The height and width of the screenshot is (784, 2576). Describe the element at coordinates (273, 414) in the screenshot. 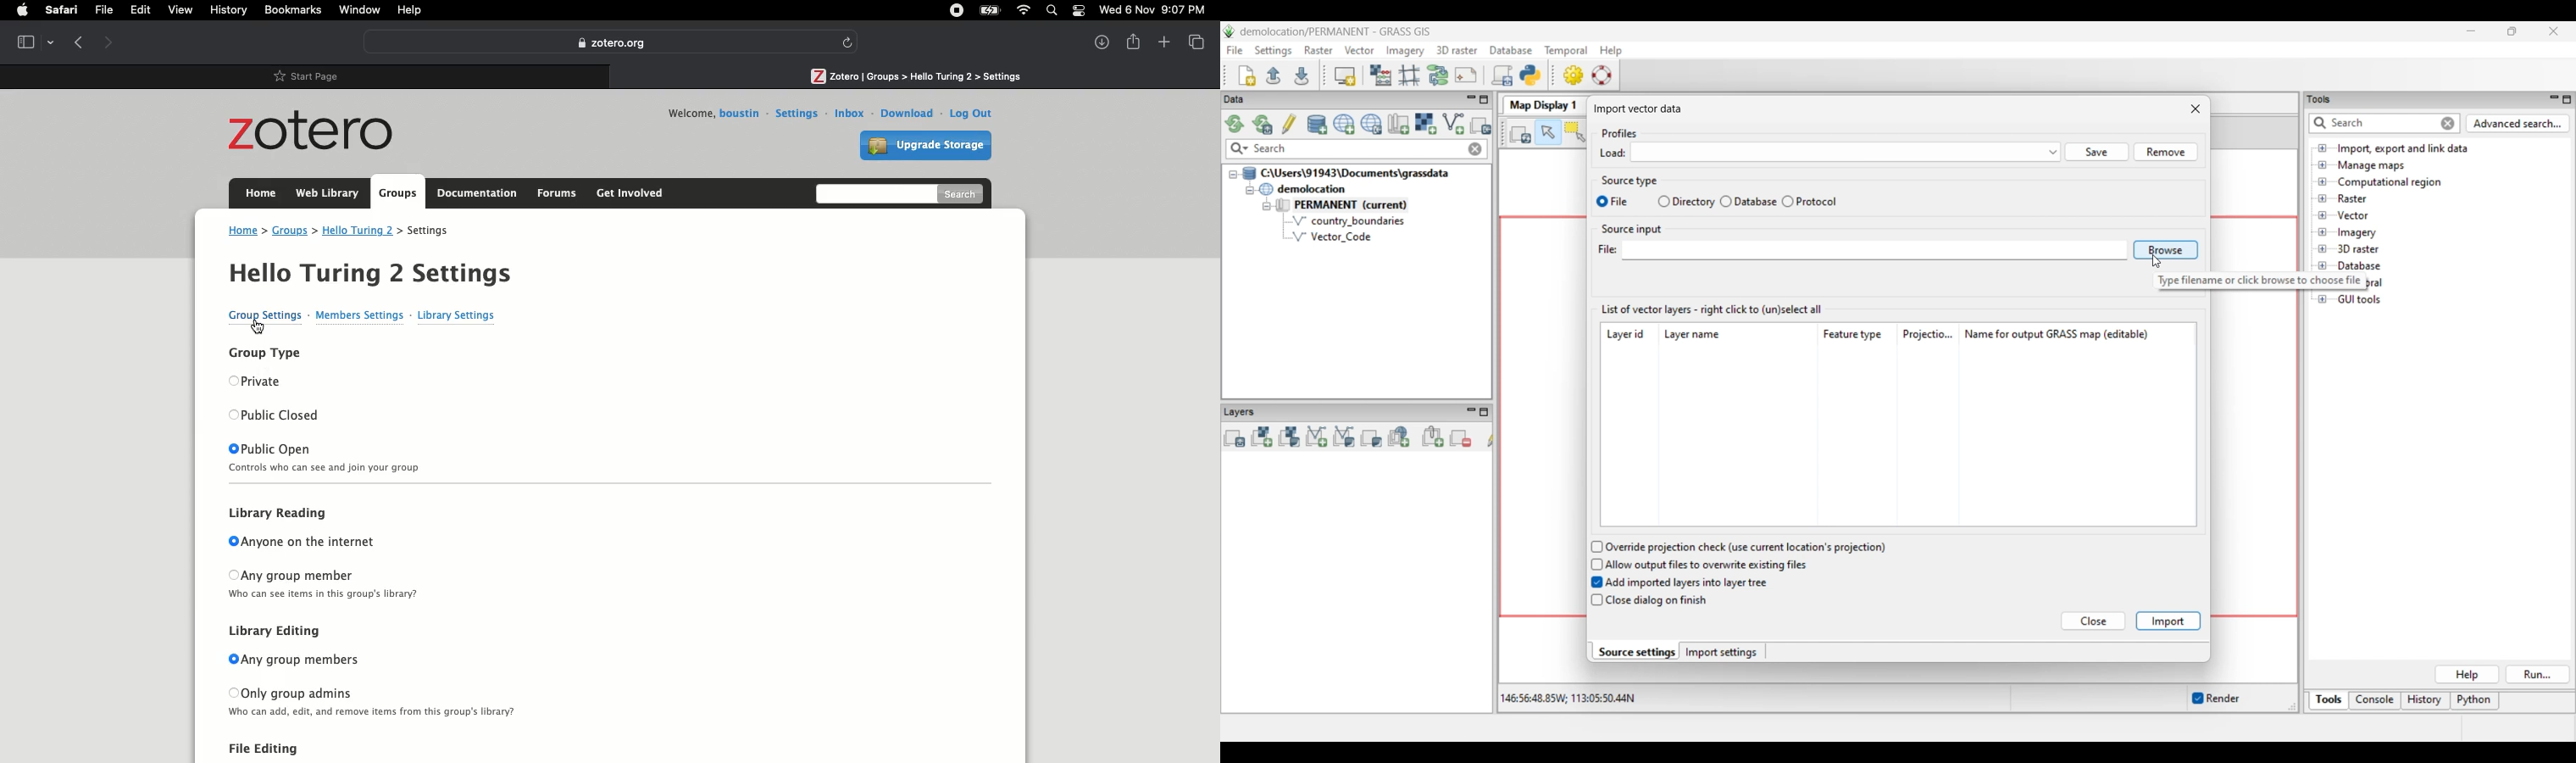

I see `Public closed` at that location.